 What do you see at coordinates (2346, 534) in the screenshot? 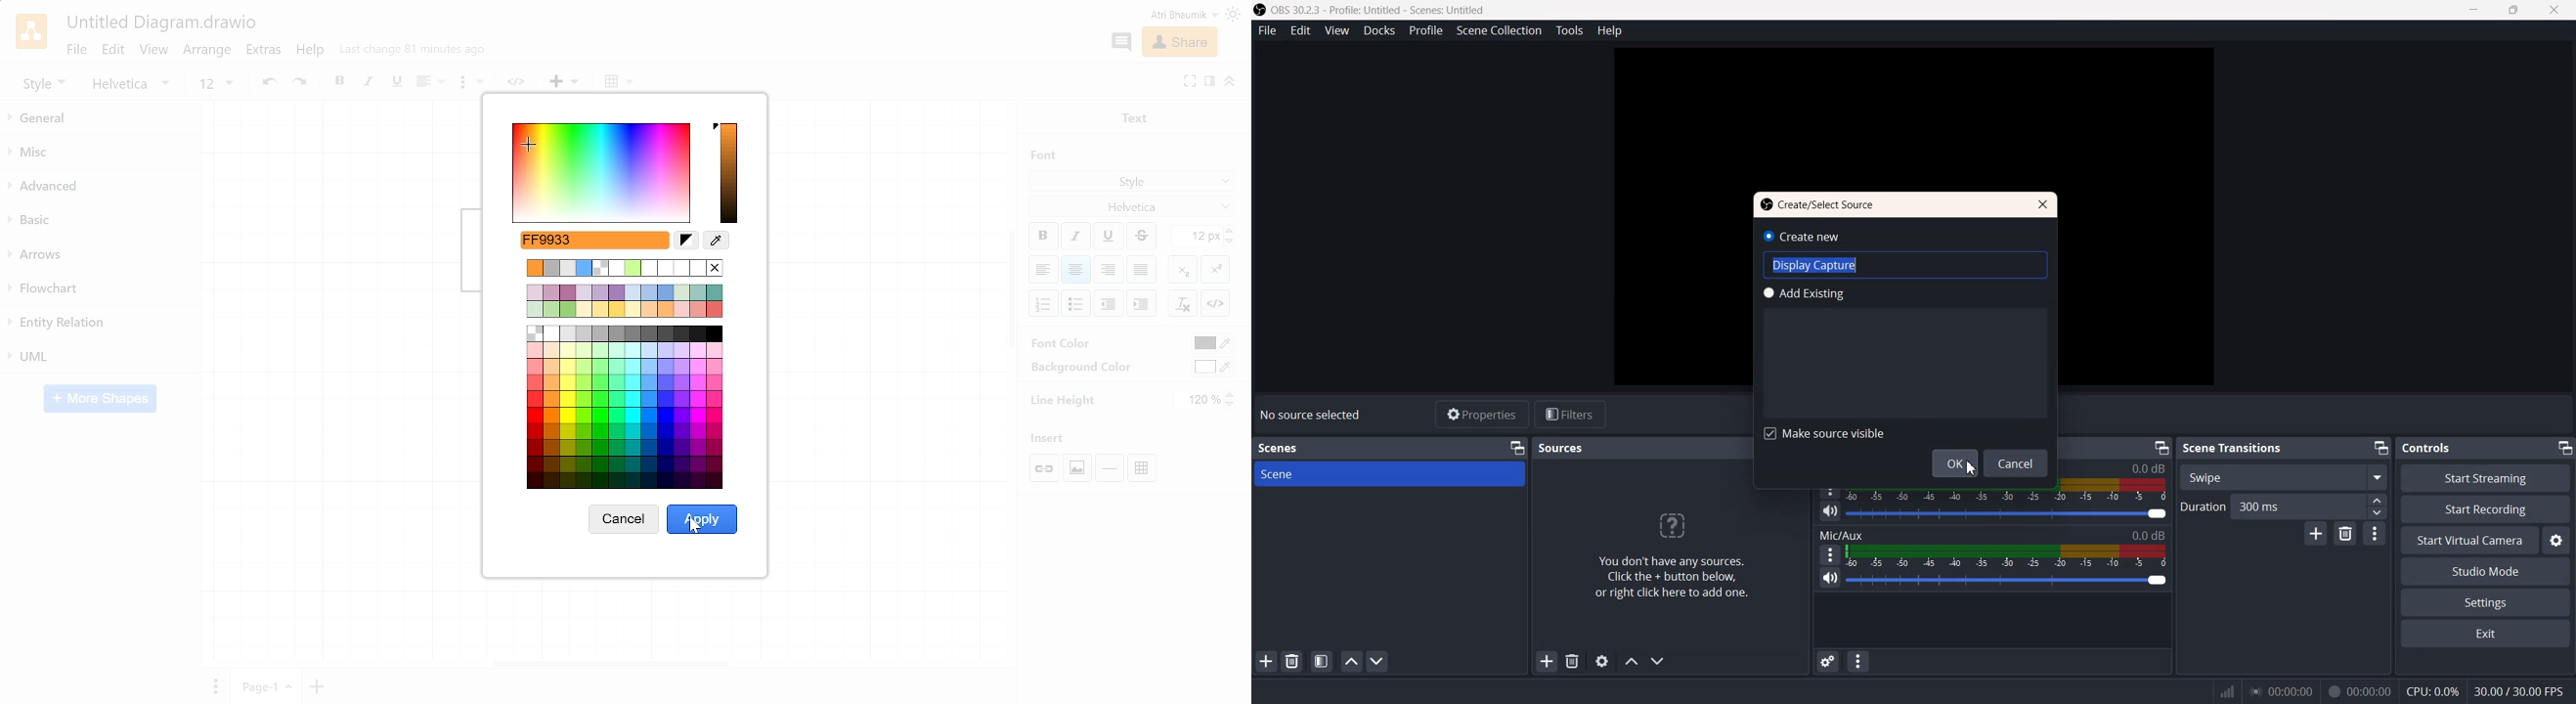
I see `Remove configurable Transition` at bounding box center [2346, 534].